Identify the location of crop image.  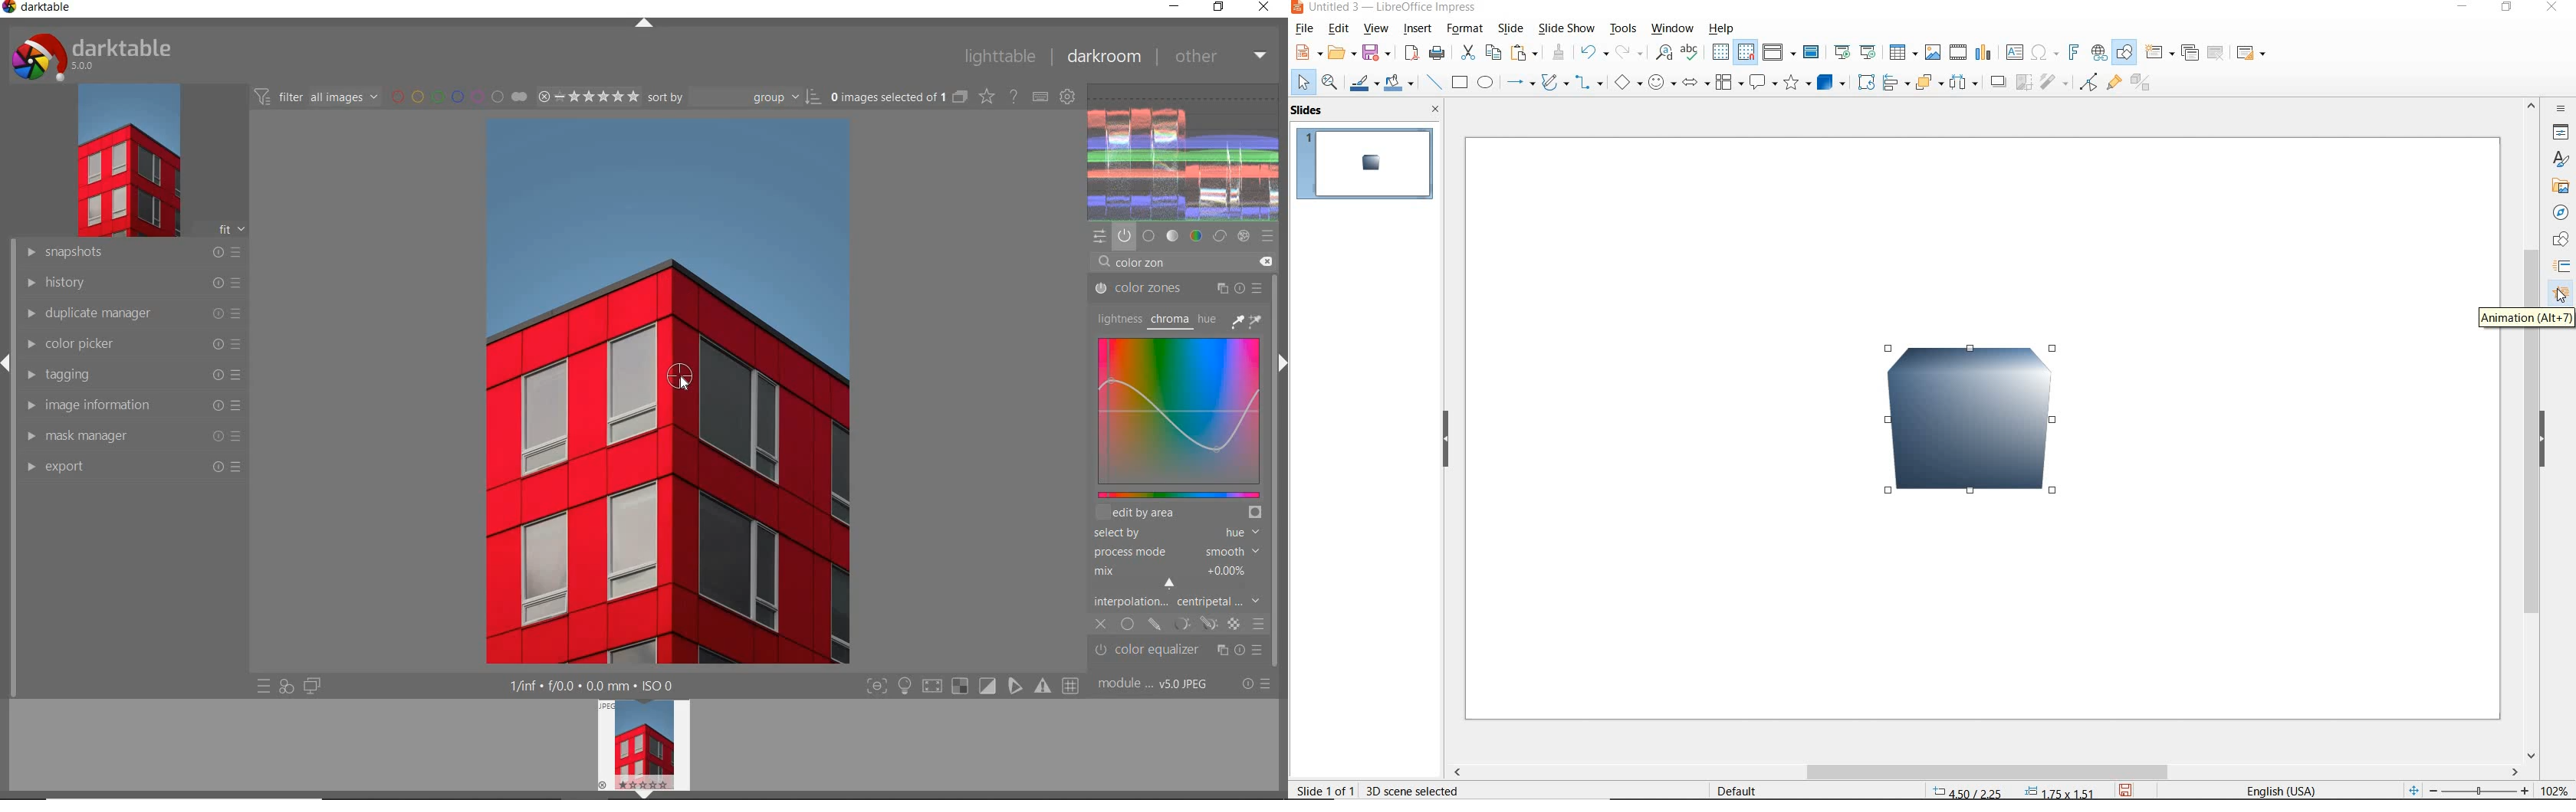
(2025, 80).